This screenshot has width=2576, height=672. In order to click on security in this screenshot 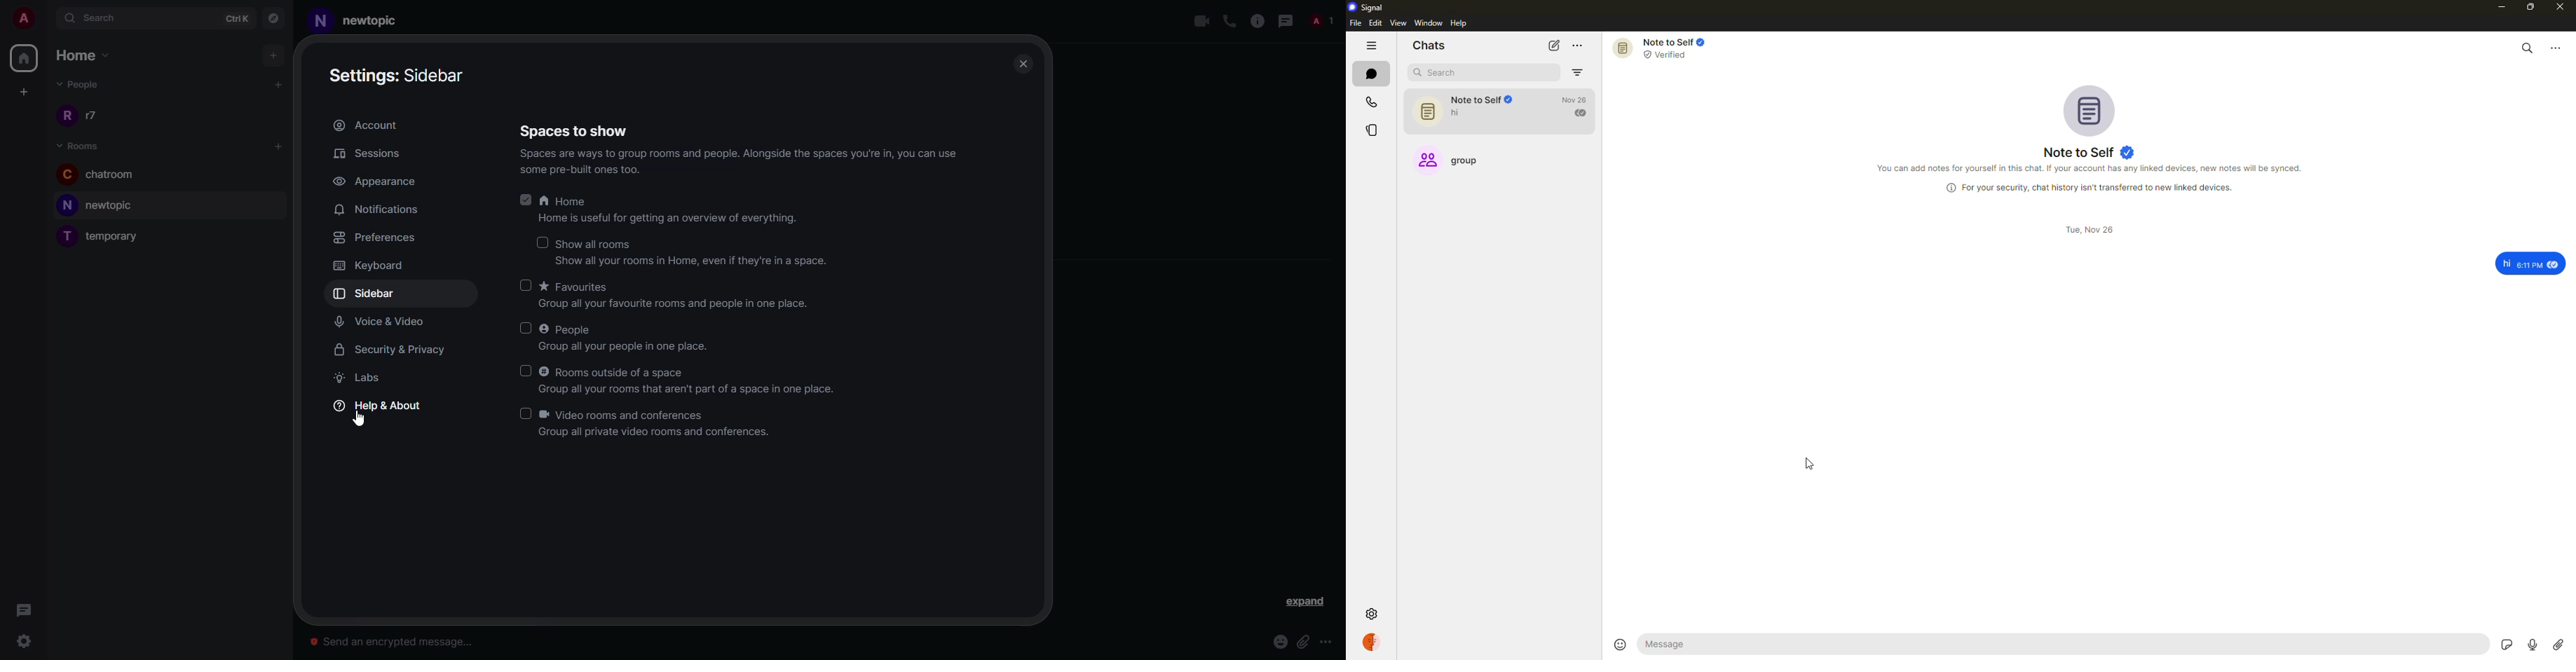, I will do `click(393, 350)`.